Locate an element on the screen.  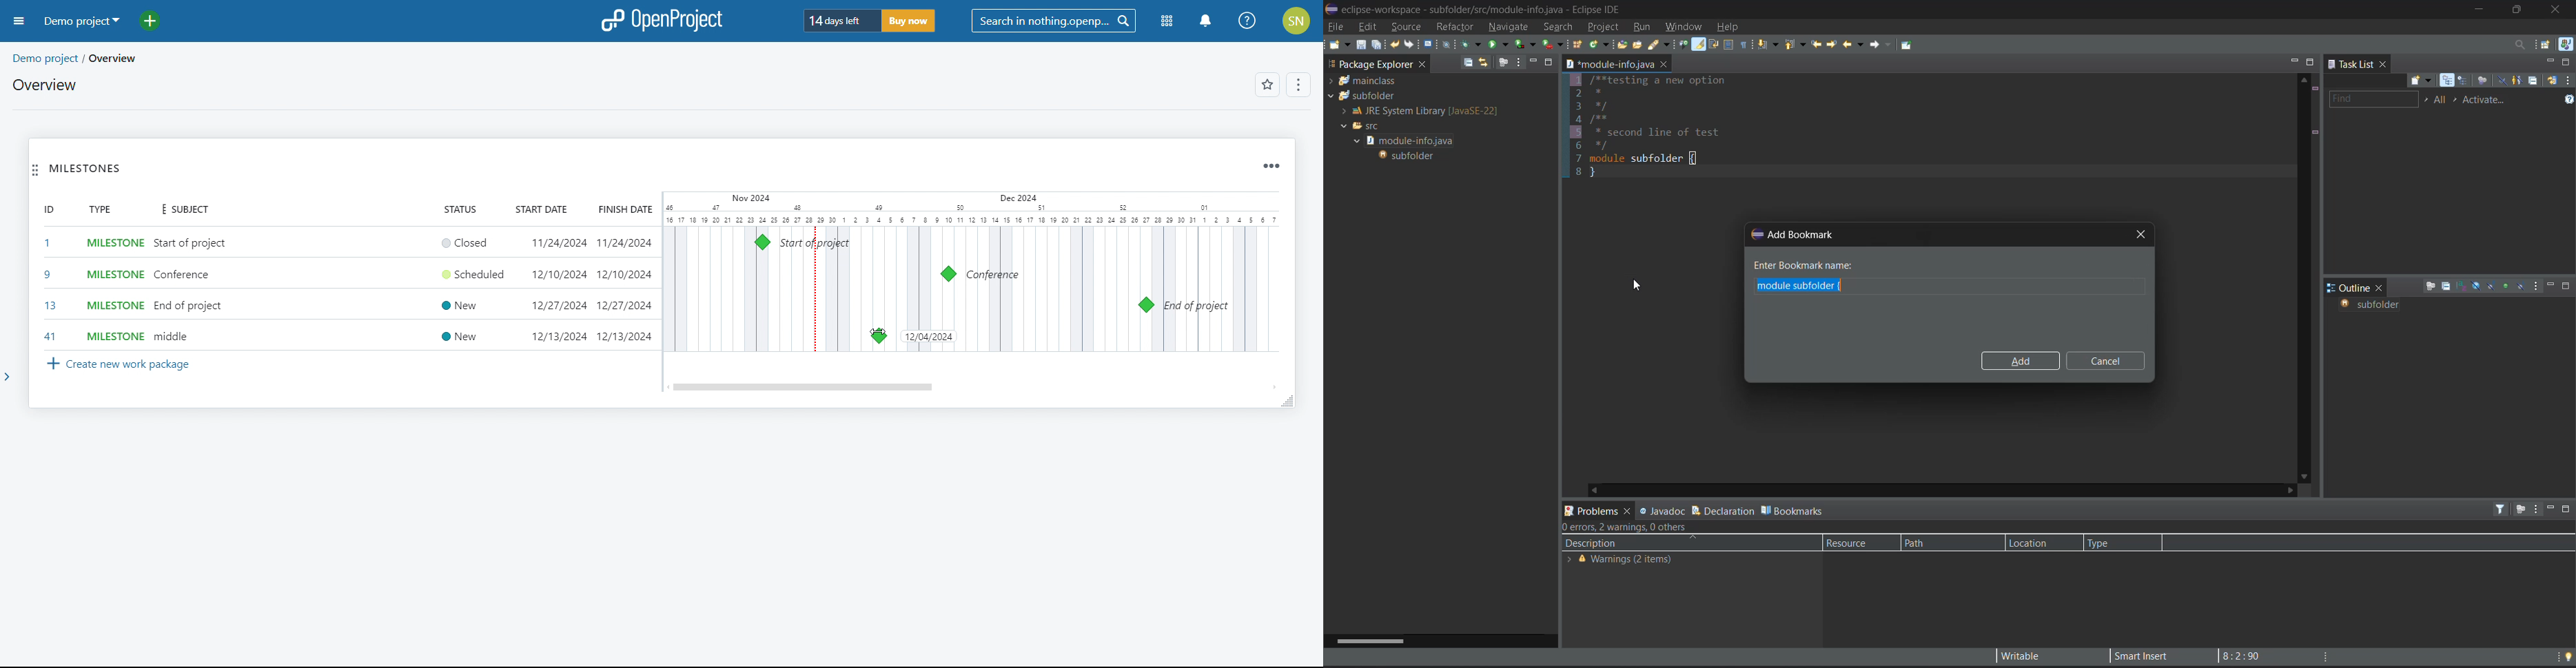
focus on workweek is located at coordinates (2484, 82).